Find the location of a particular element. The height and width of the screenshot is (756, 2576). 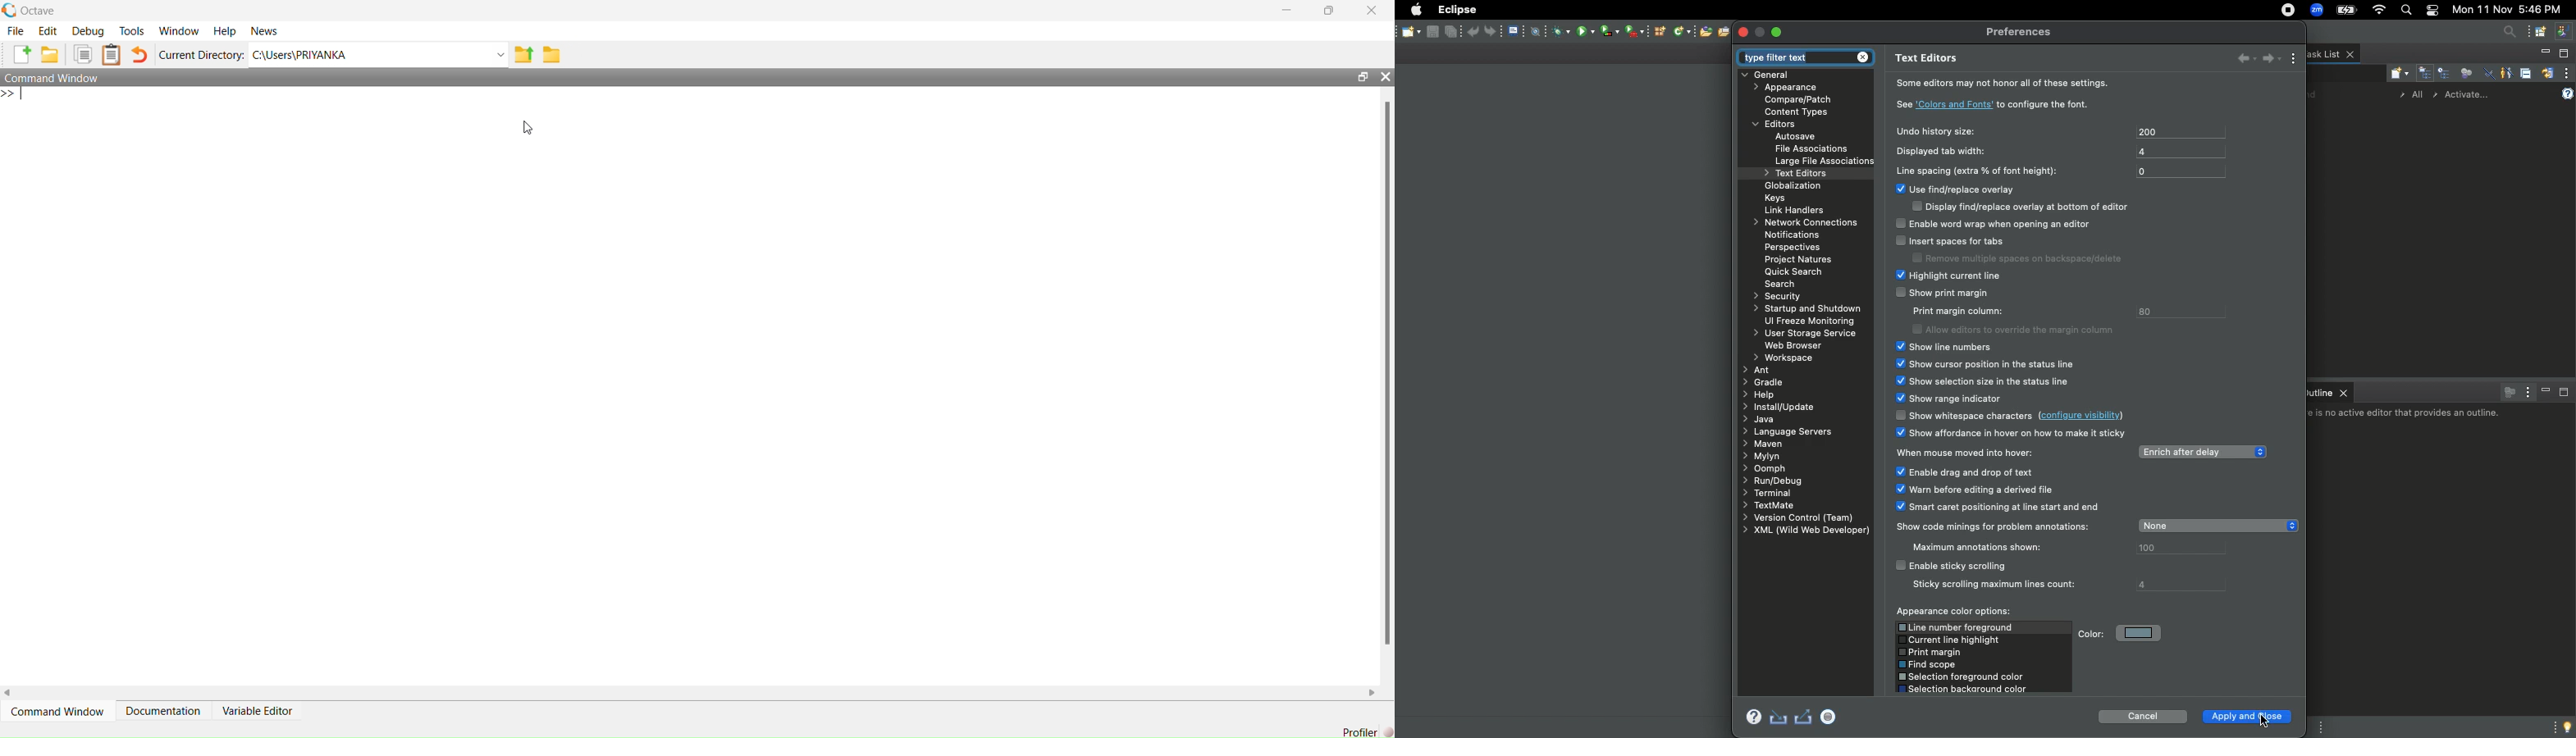

Help is located at coordinates (1753, 717).